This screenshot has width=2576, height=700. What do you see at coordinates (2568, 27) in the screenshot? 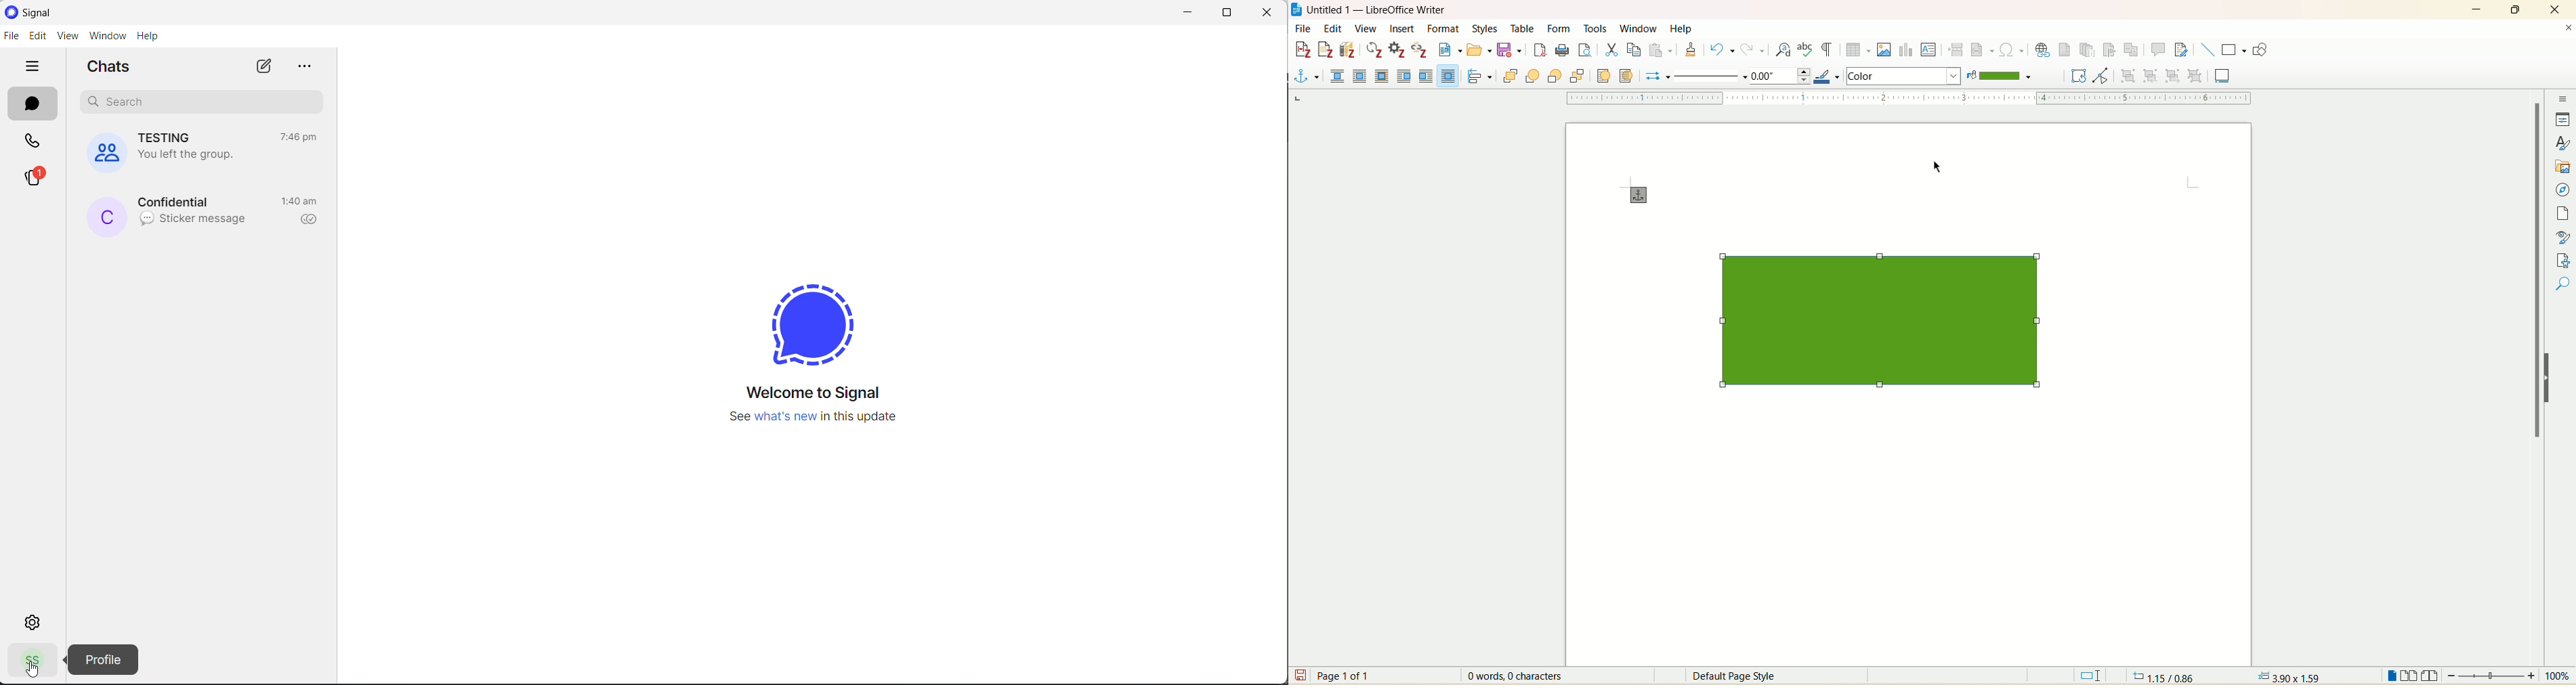
I see `close` at bounding box center [2568, 27].